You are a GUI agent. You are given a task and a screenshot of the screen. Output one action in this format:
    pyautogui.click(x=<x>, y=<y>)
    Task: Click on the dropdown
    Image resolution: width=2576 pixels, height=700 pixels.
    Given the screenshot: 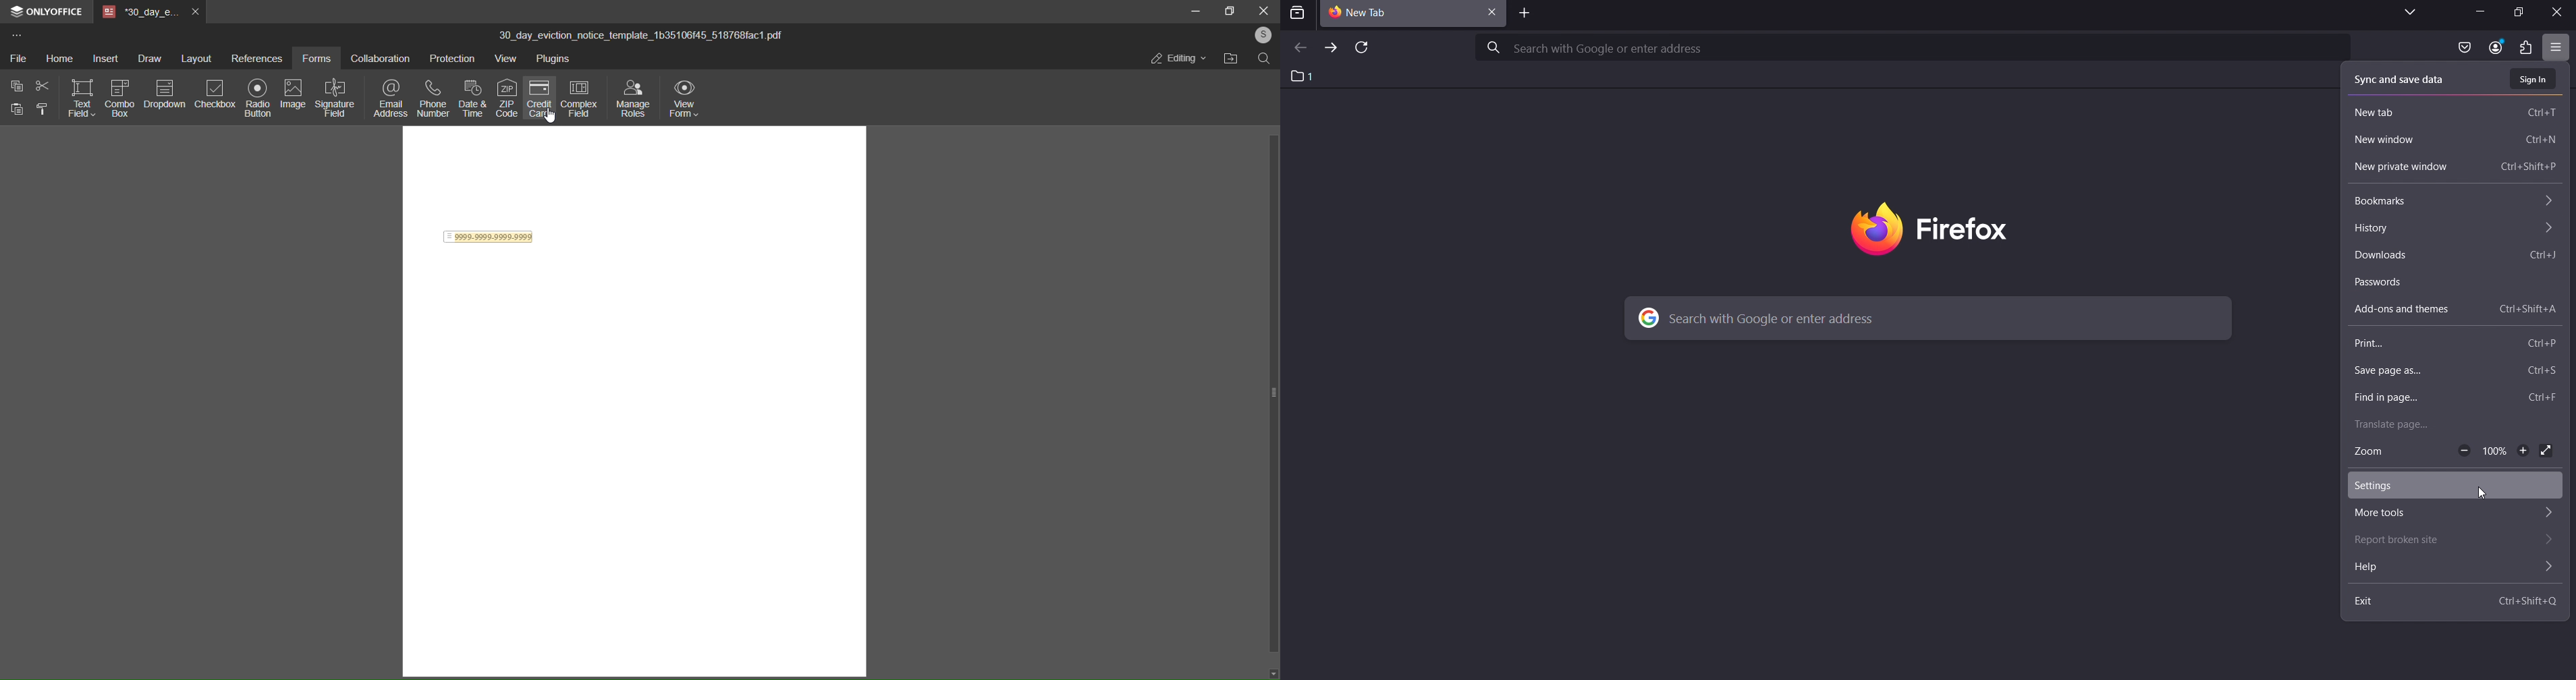 What is the action you would take?
    pyautogui.click(x=165, y=95)
    